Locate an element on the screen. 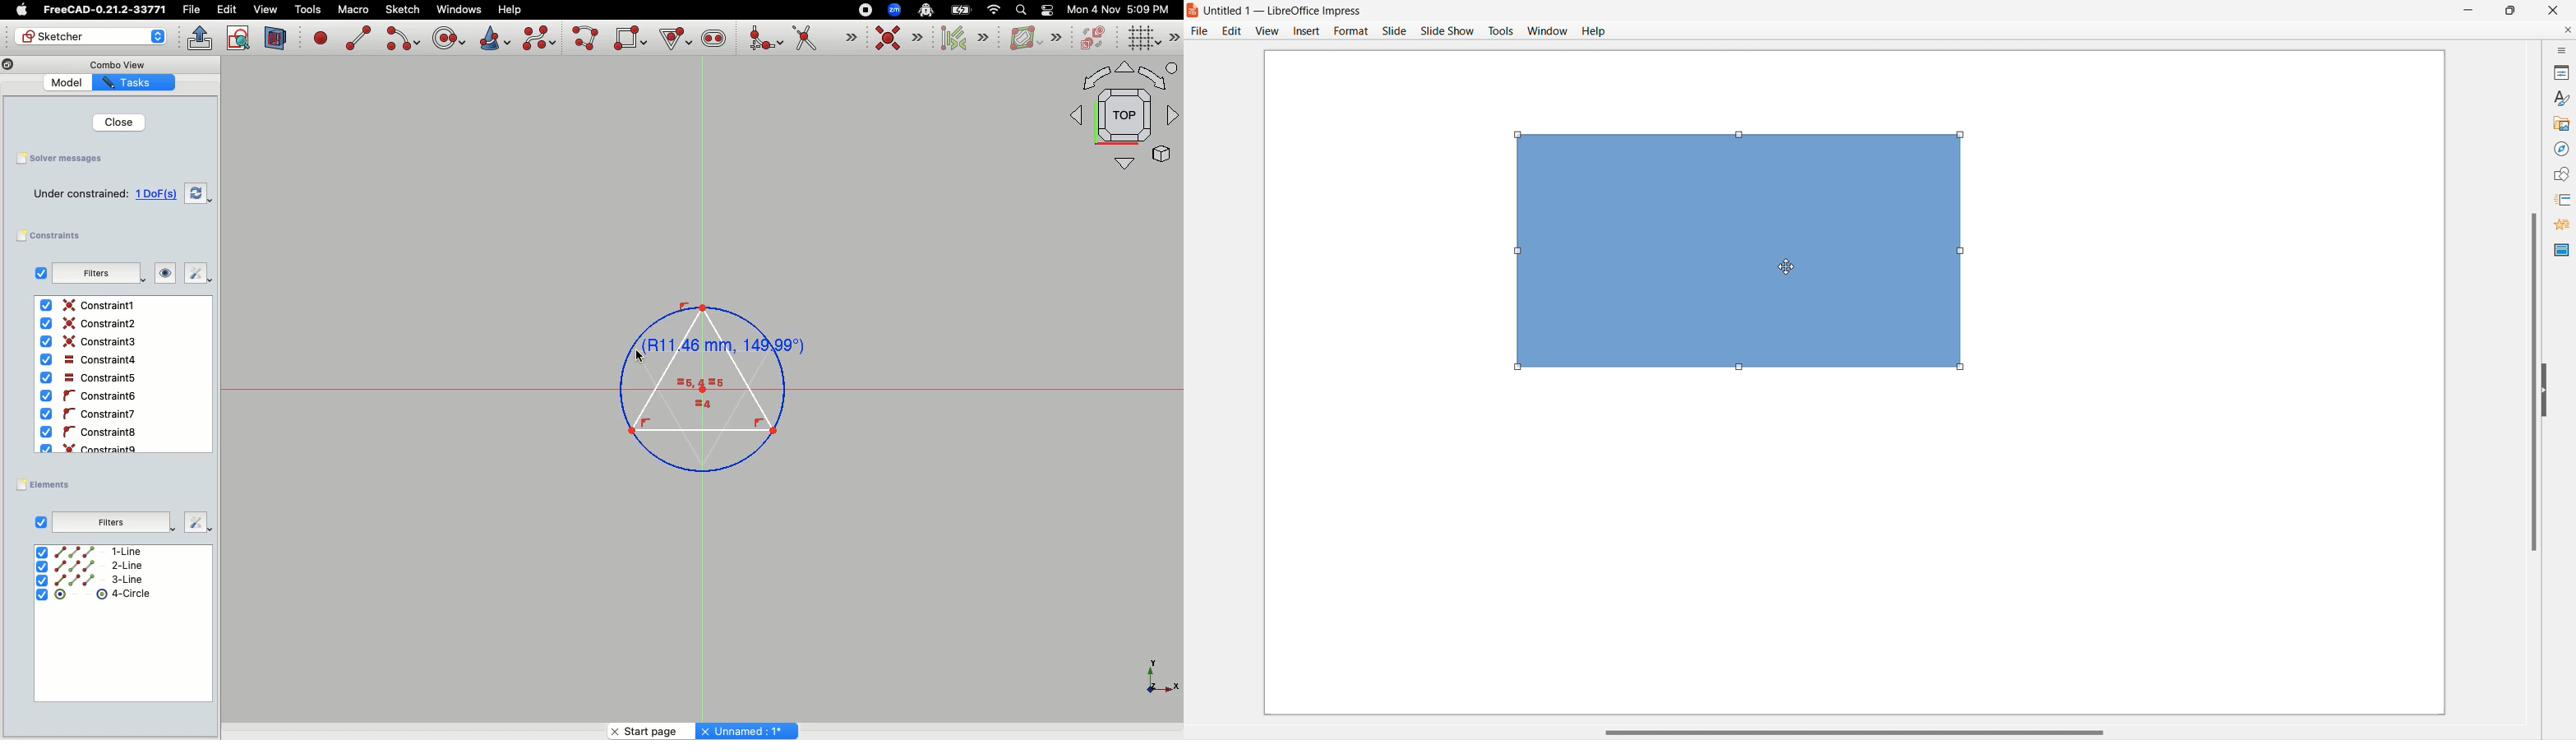 The width and height of the screenshot is (2576, 756). Orthographic view is located at coordinates (1124, 118).